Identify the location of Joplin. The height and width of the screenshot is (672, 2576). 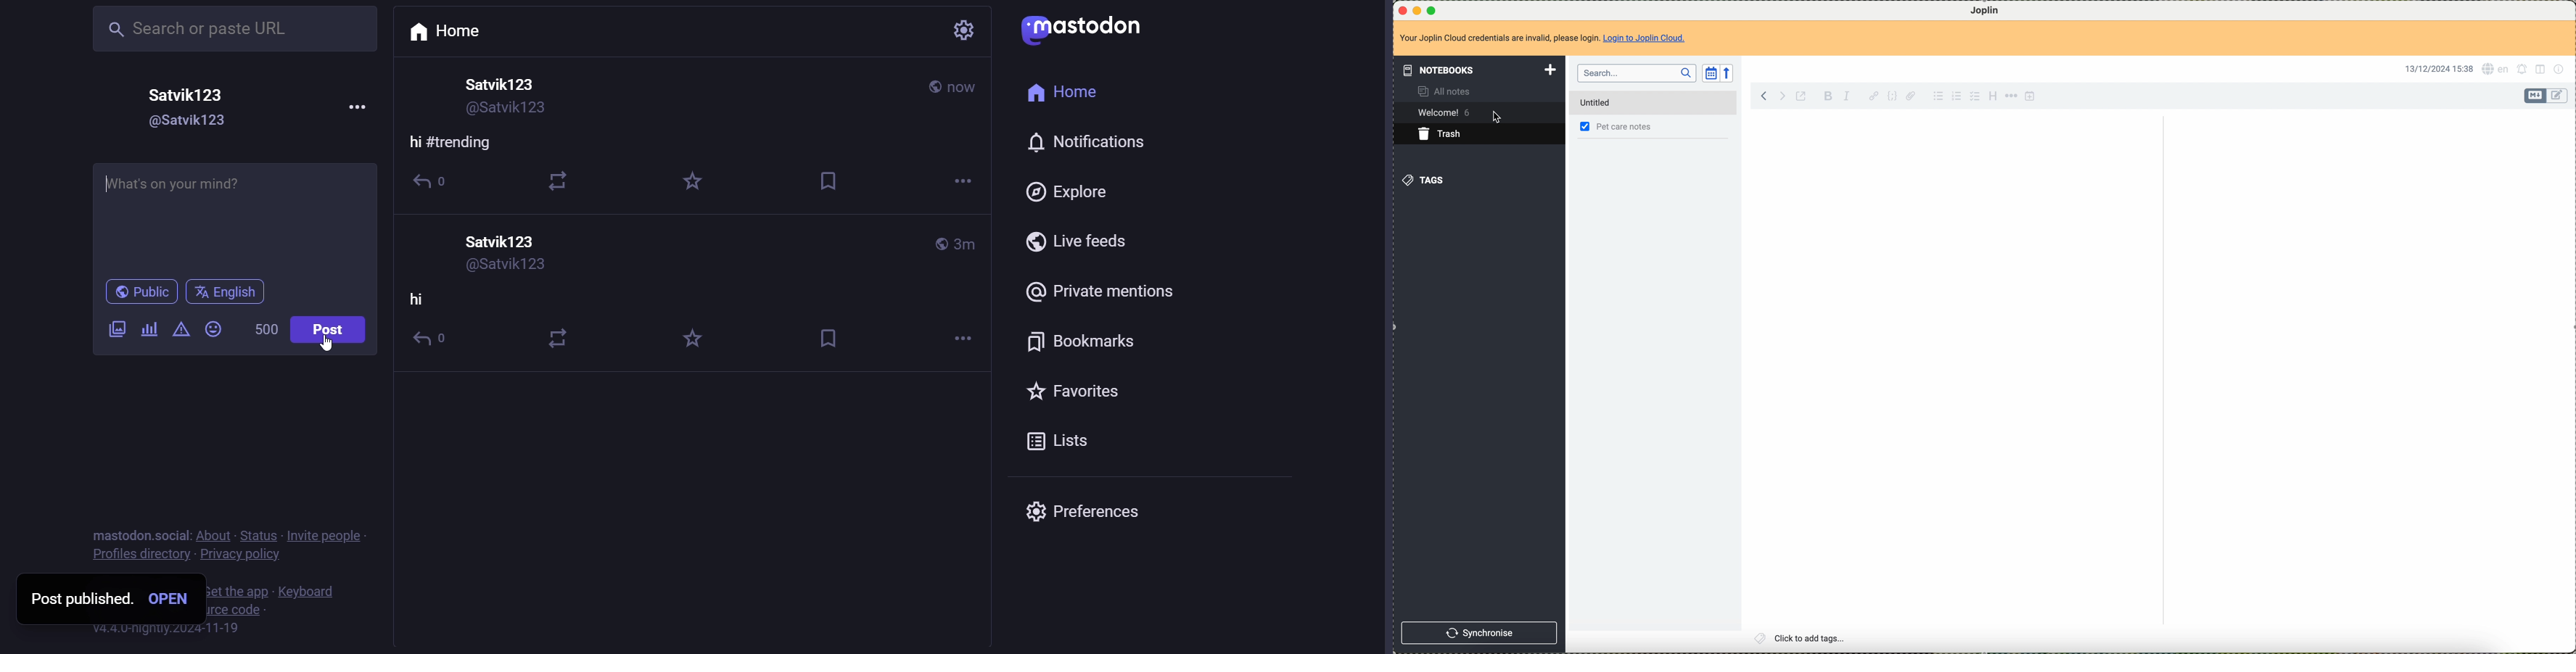
(1983, 10).